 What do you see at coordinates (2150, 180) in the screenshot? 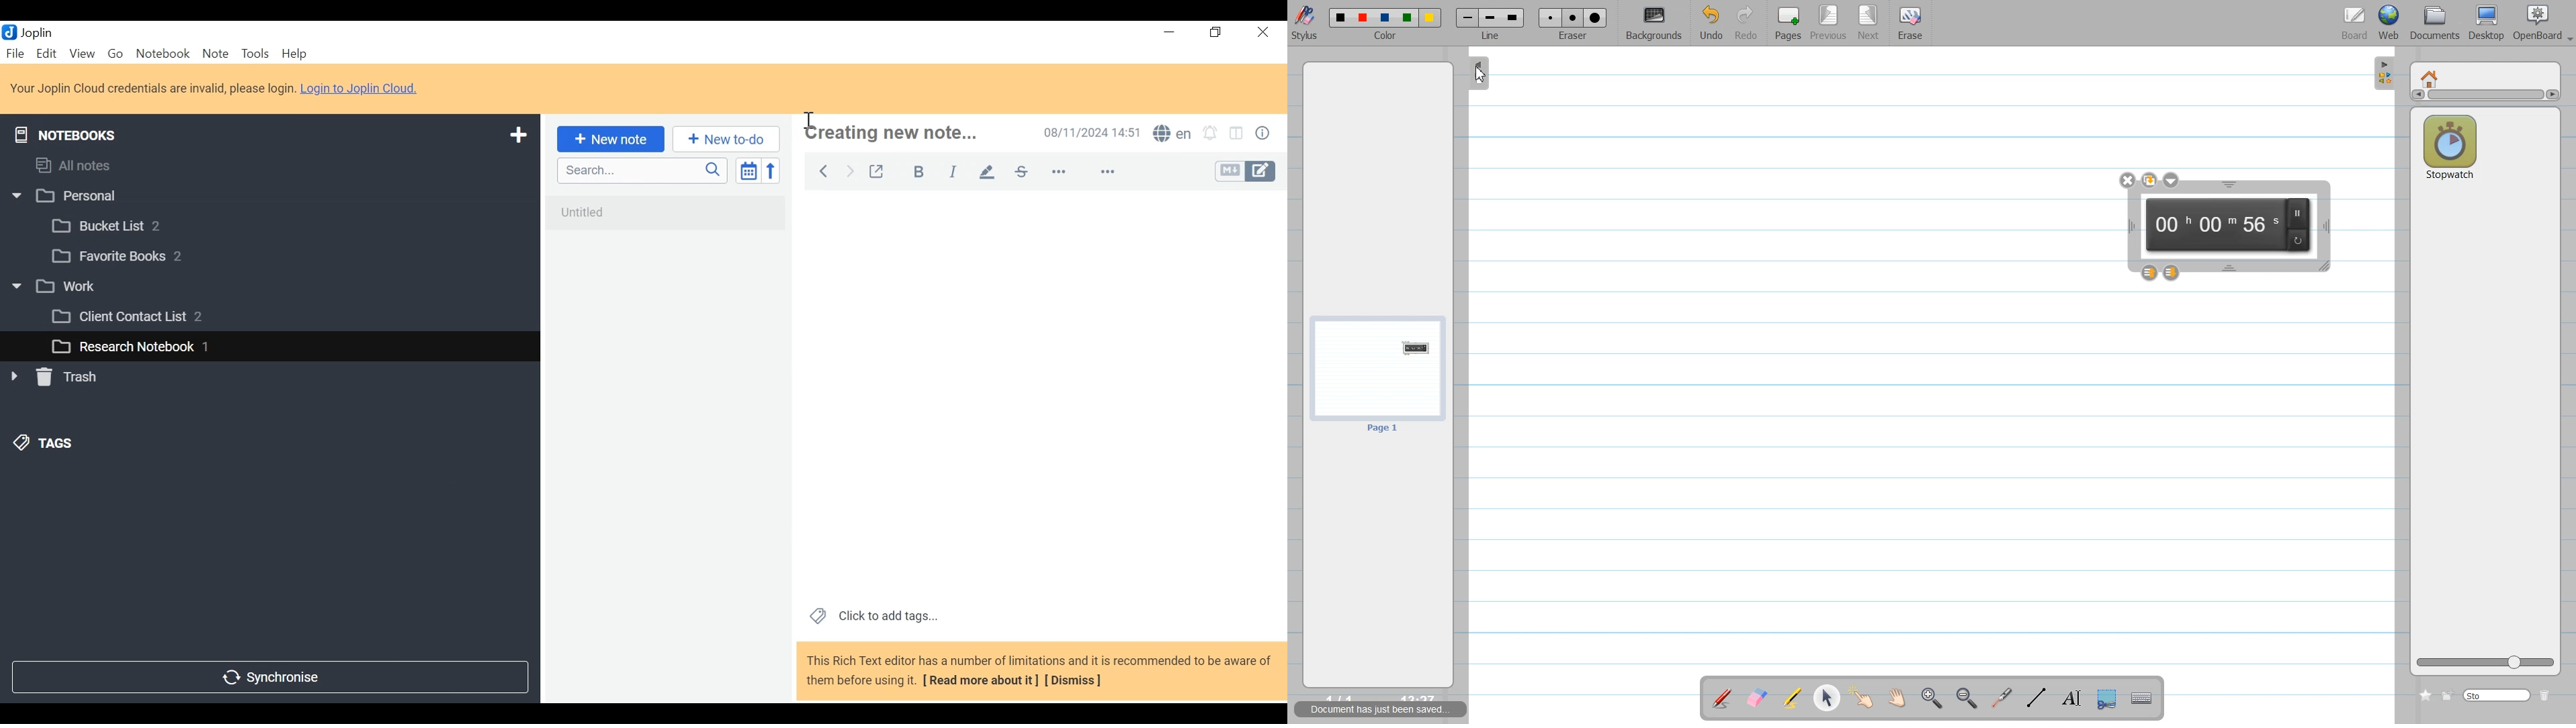
I see `Duplicate ` at bounding box center [2150, 180].